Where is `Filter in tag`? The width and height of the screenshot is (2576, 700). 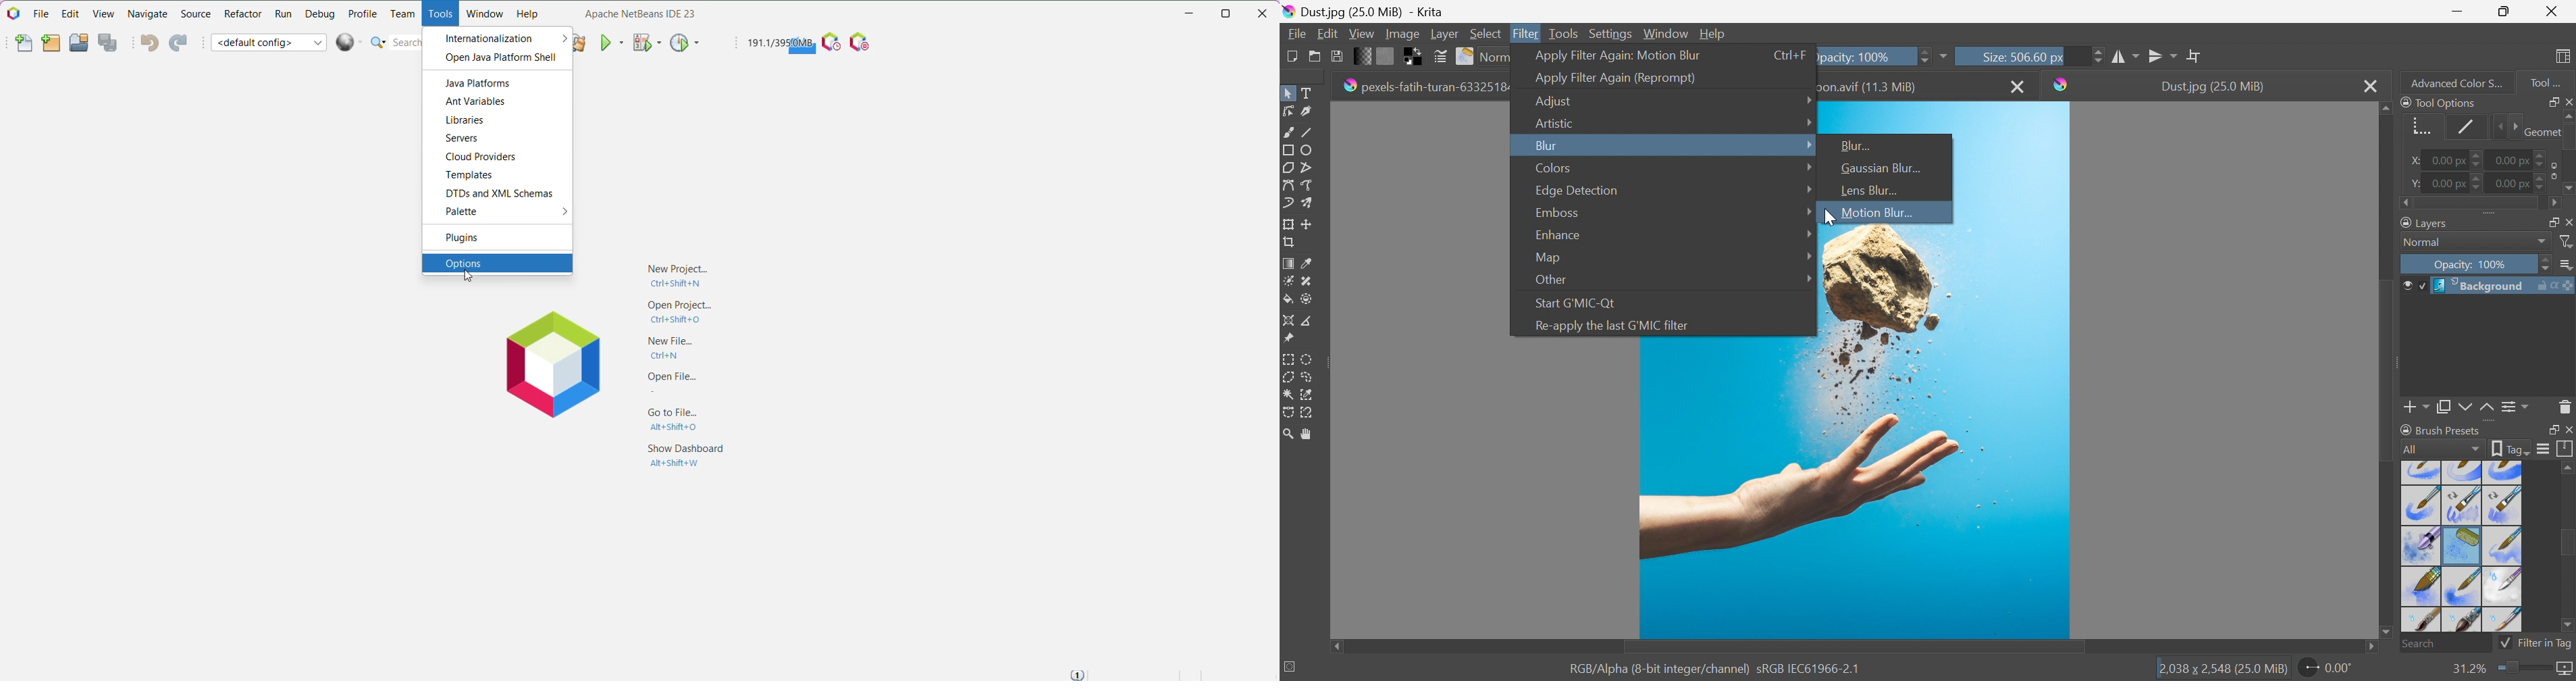 Filter in tag is located at coordinates (2536, 643).